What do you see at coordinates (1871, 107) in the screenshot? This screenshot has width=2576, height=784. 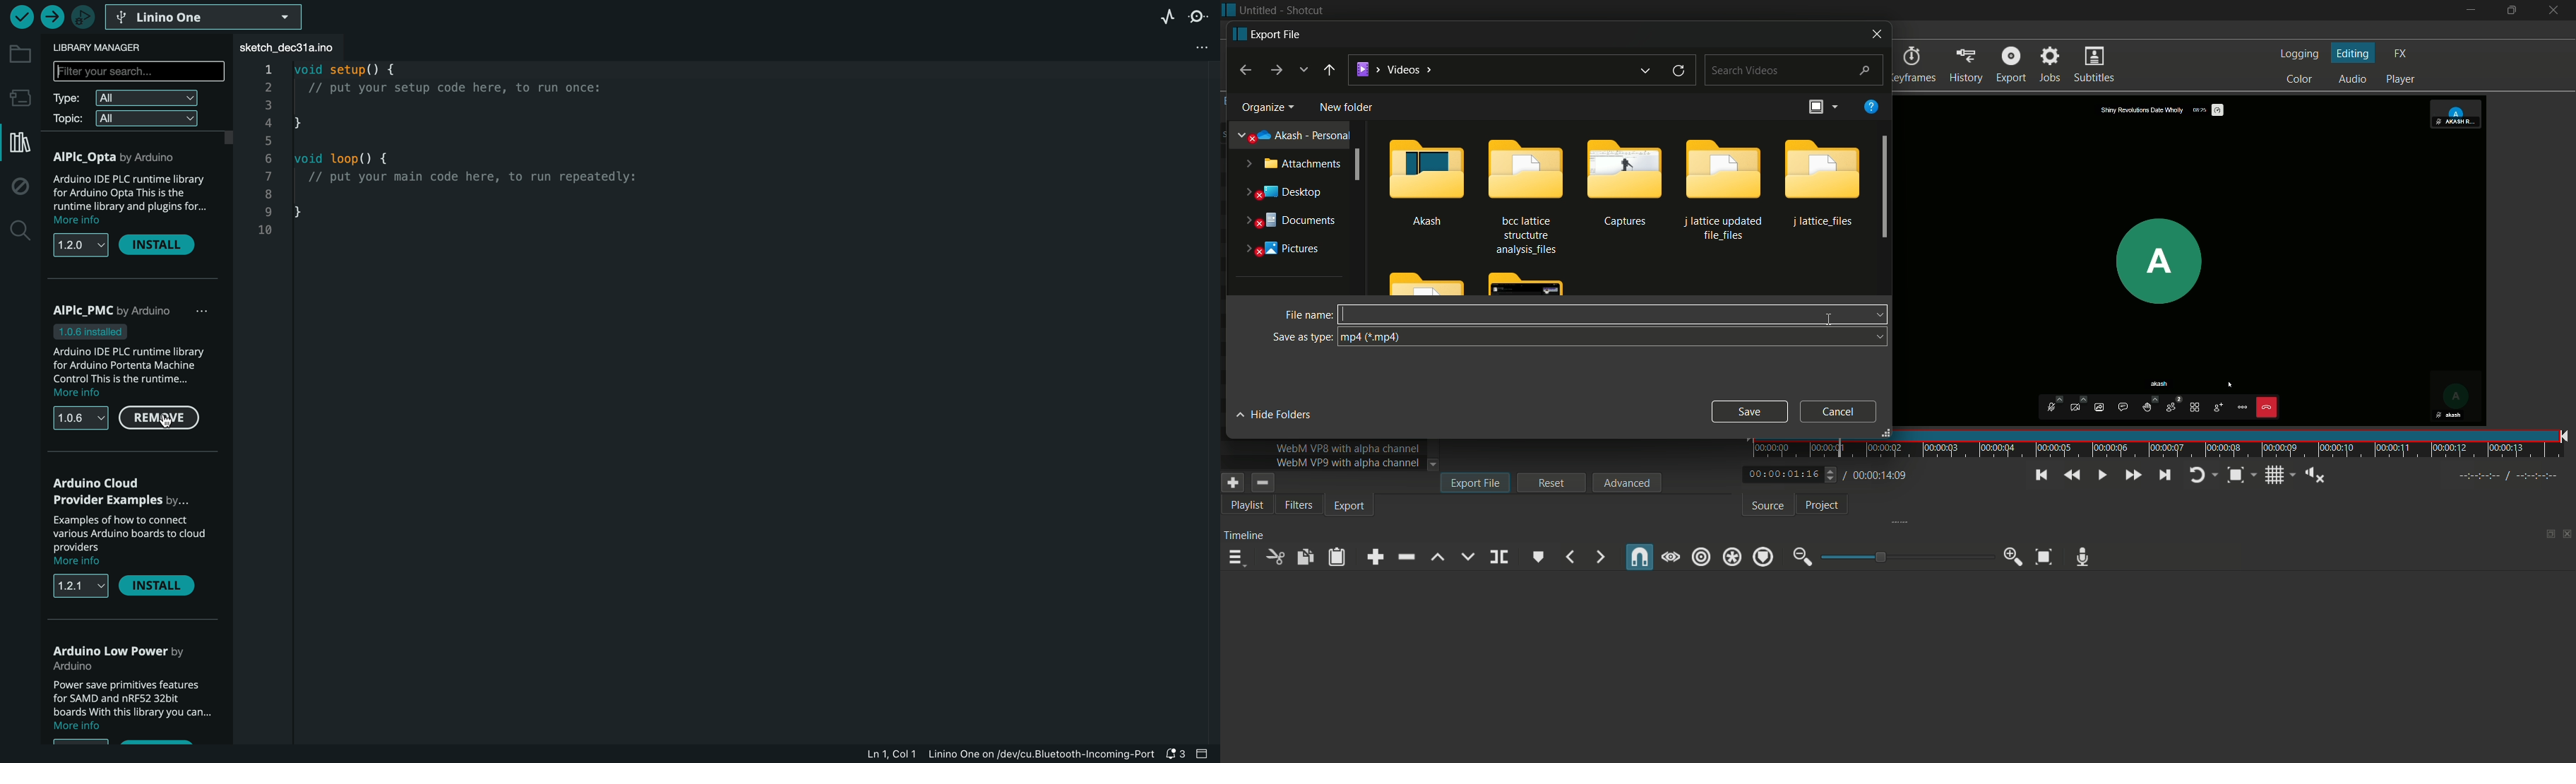 I see `get help` at bounding box center [1871, 107].